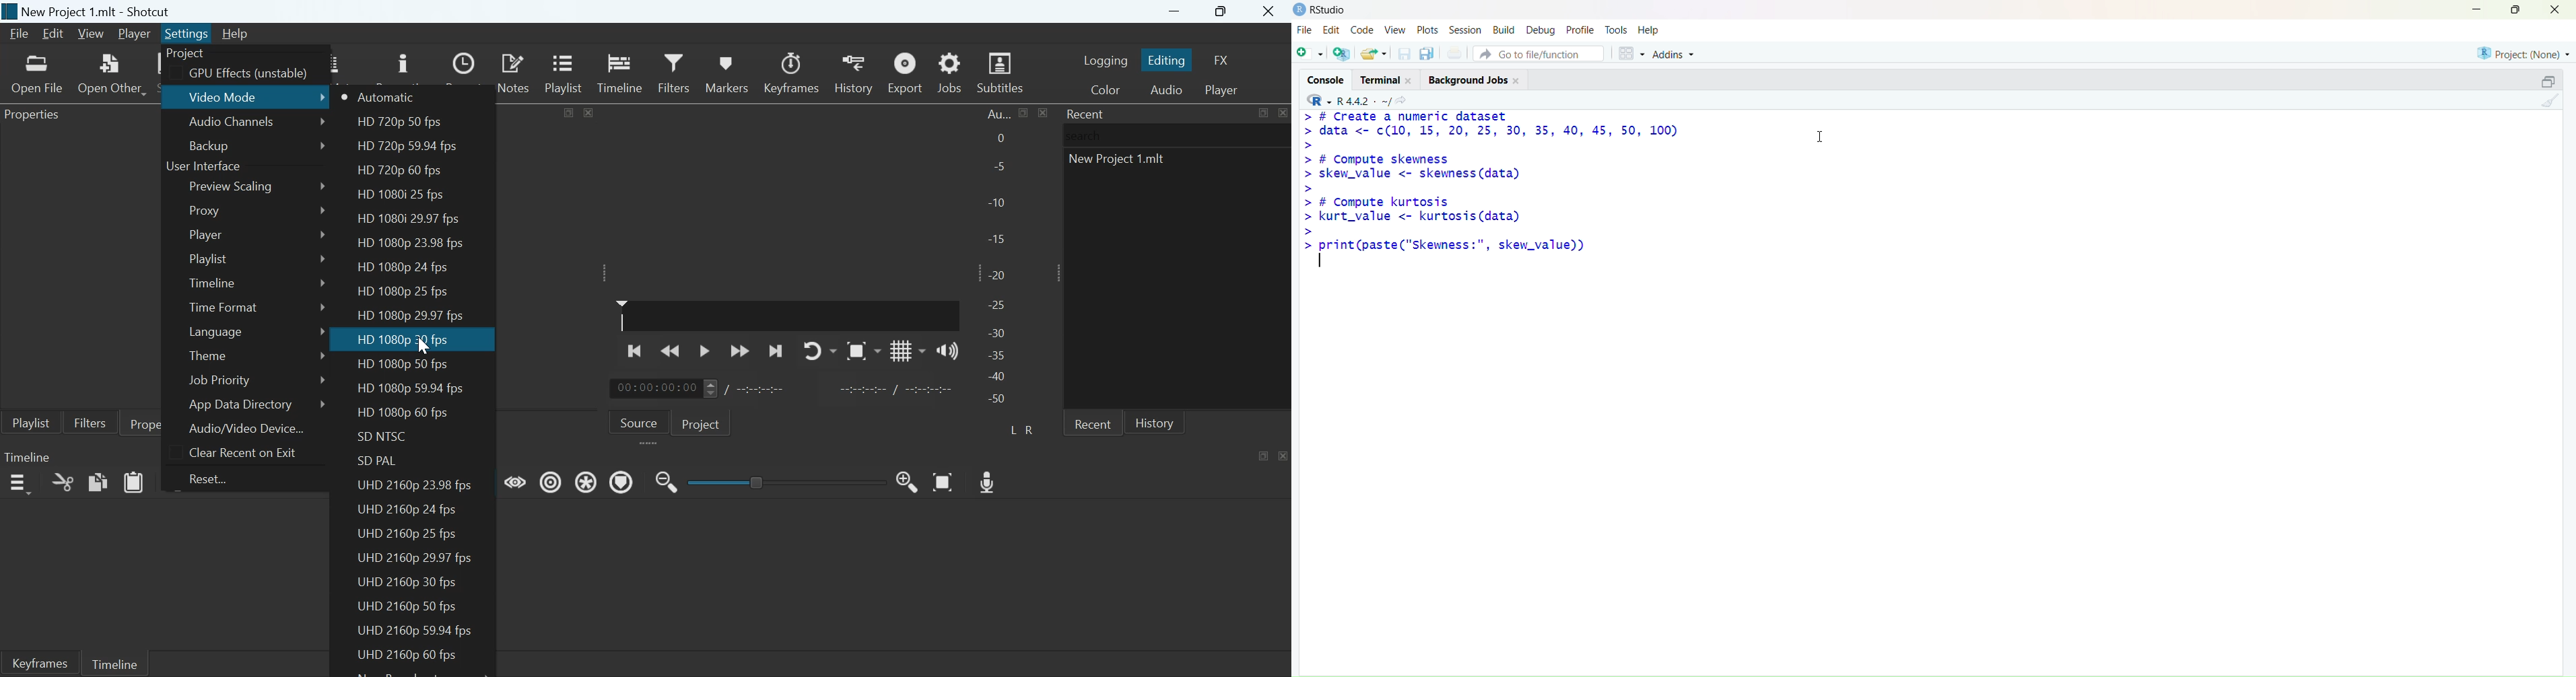 Image resolution: width=2576 pixels, height=700 pixels. Describe the element at coordinates (407, 605) in the screenshot. I see `UHD 2160p 50 fps` at that location.